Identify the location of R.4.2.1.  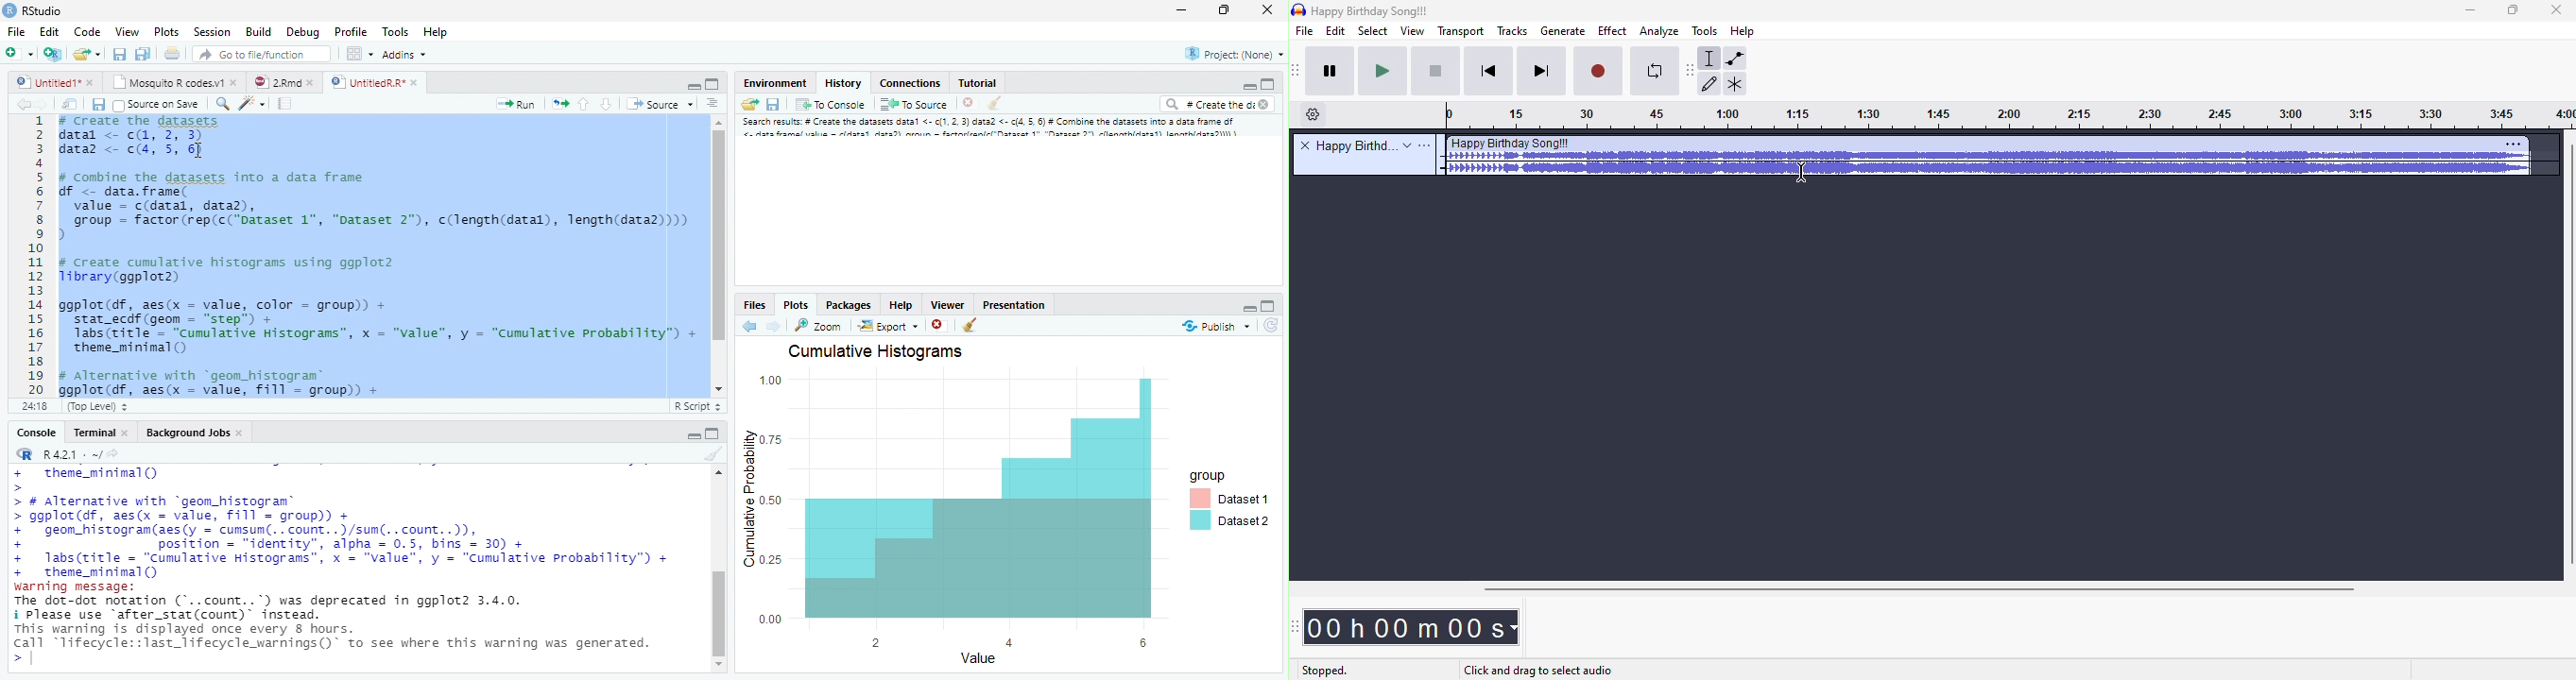
(61, 454).